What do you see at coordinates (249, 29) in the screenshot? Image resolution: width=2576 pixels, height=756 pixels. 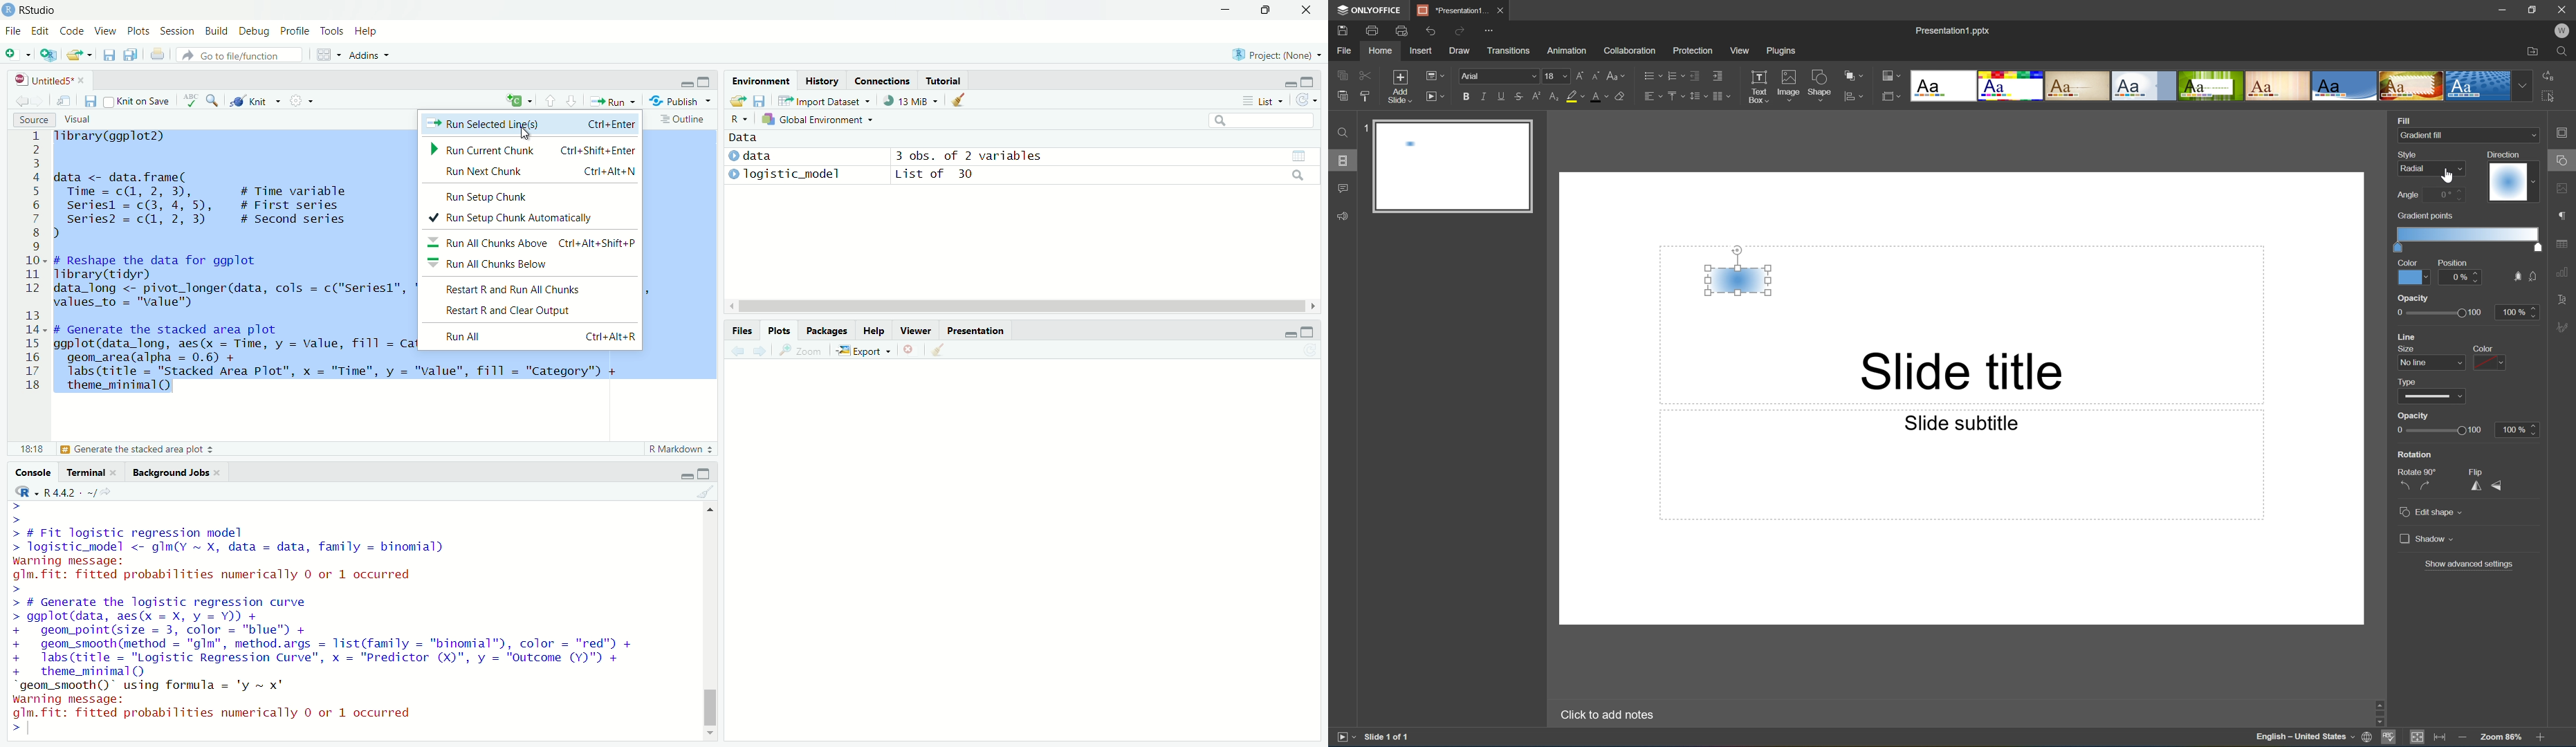 I see `Debug` at bounding box center [249, 29].